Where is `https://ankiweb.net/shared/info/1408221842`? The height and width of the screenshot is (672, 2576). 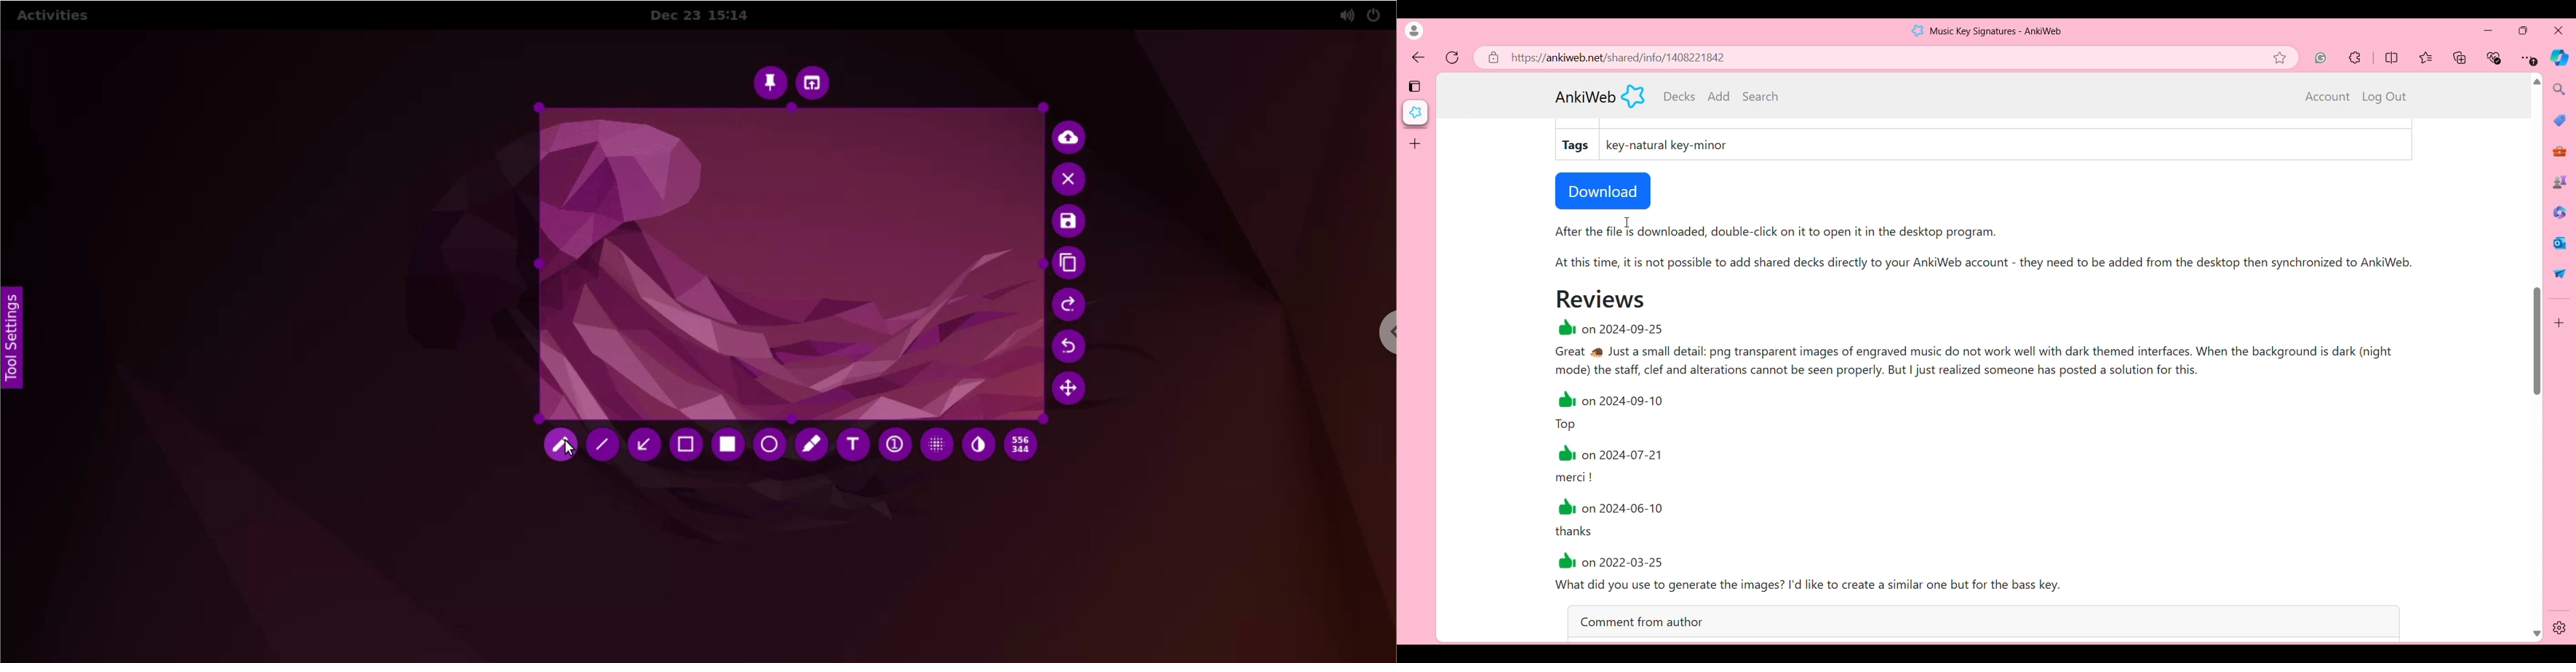 https://ankiweb.net/shared/info/1408221842 is located at coordinates (1619, 58).